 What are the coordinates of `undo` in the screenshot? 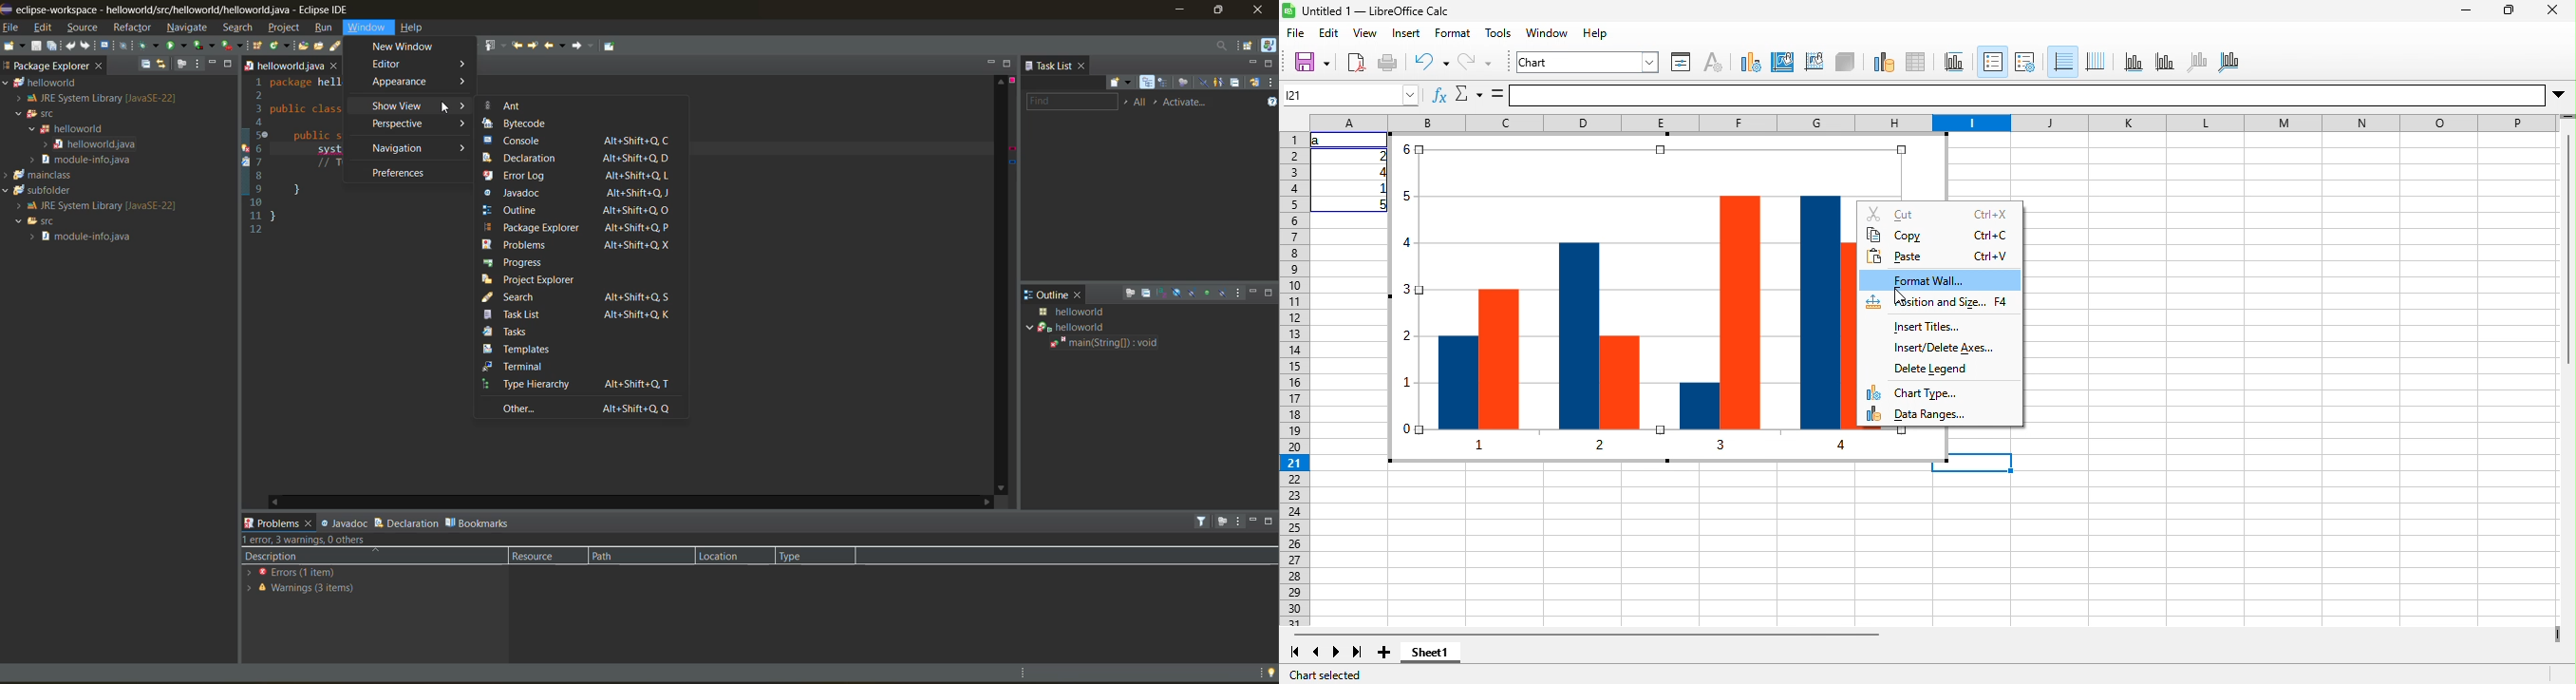 It's located at (1432, 63).